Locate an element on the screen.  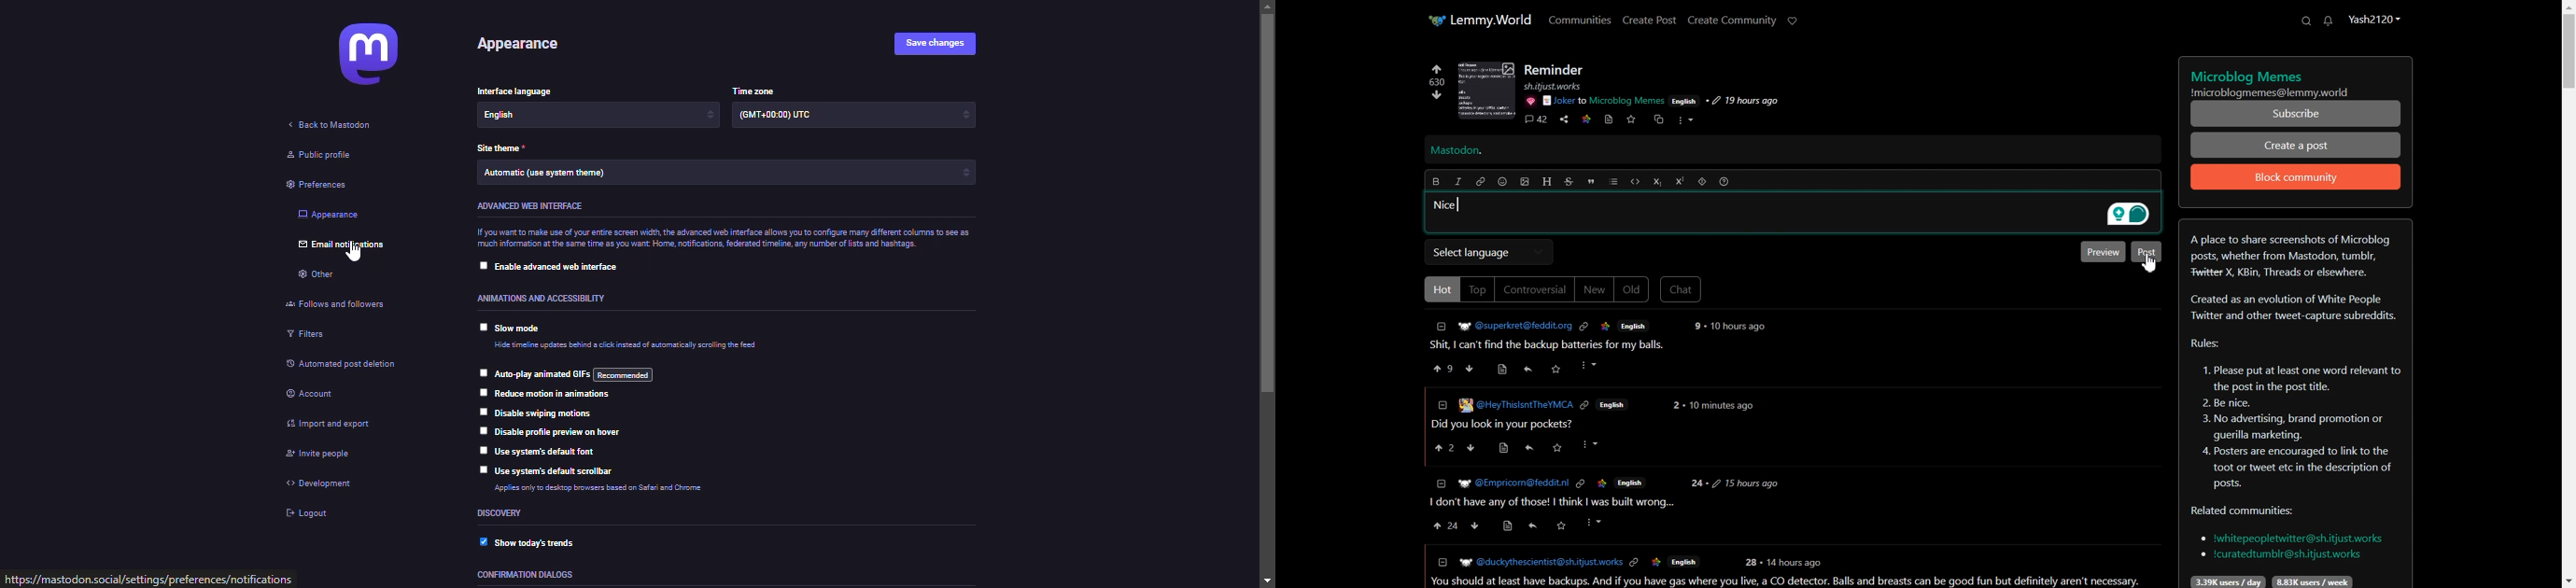
 is located at coordinates (1604, 101).